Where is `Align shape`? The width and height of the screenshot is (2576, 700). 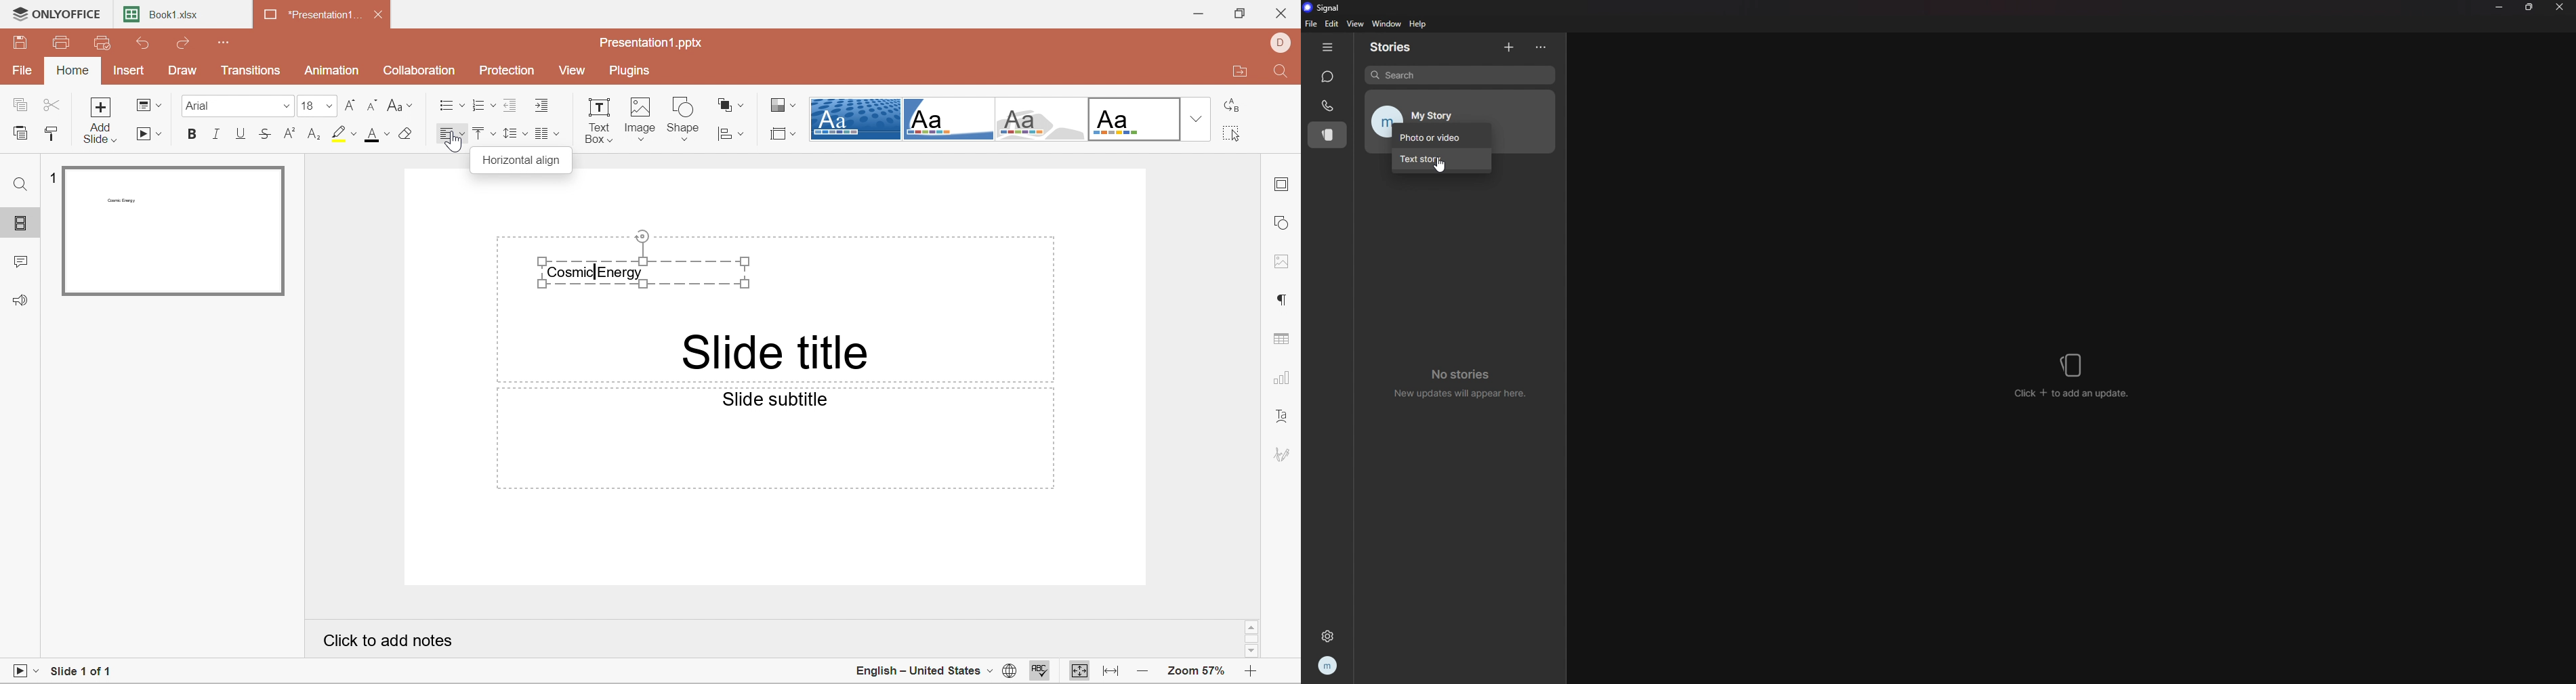
Align shape is located at coordinates (732, 133).